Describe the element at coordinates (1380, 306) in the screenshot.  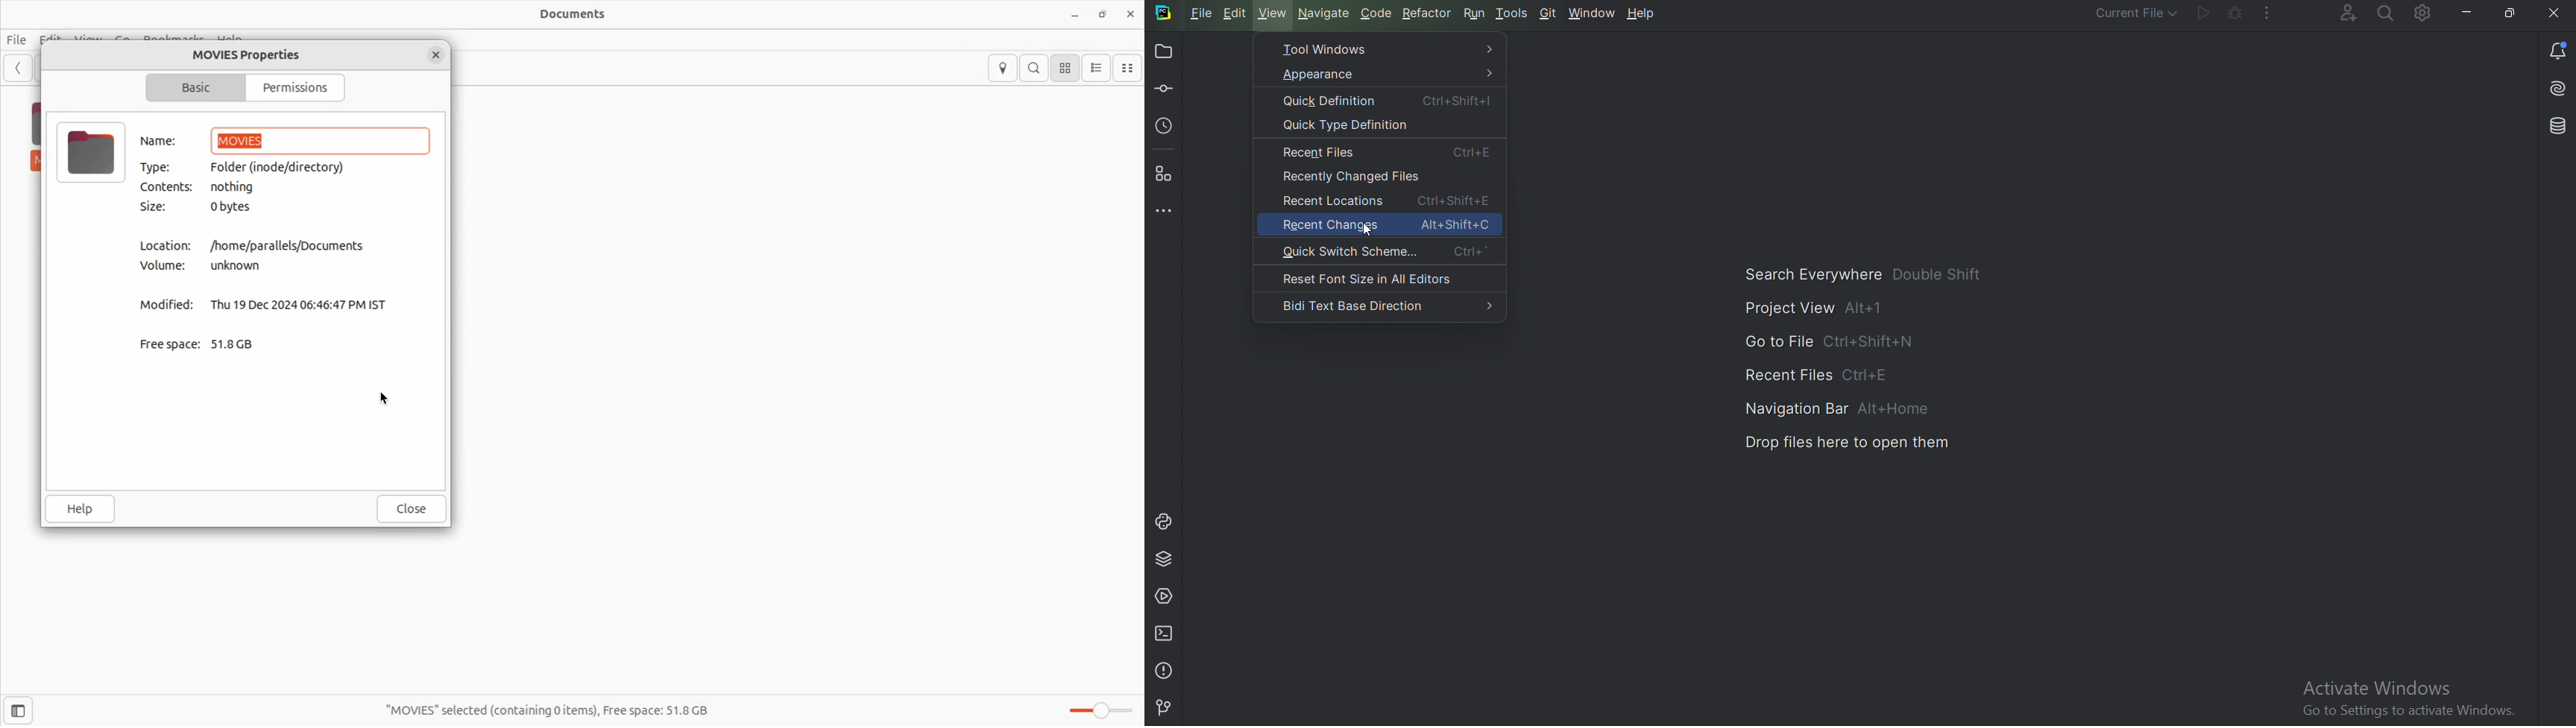
I see `Bidi text base direction` at that location.